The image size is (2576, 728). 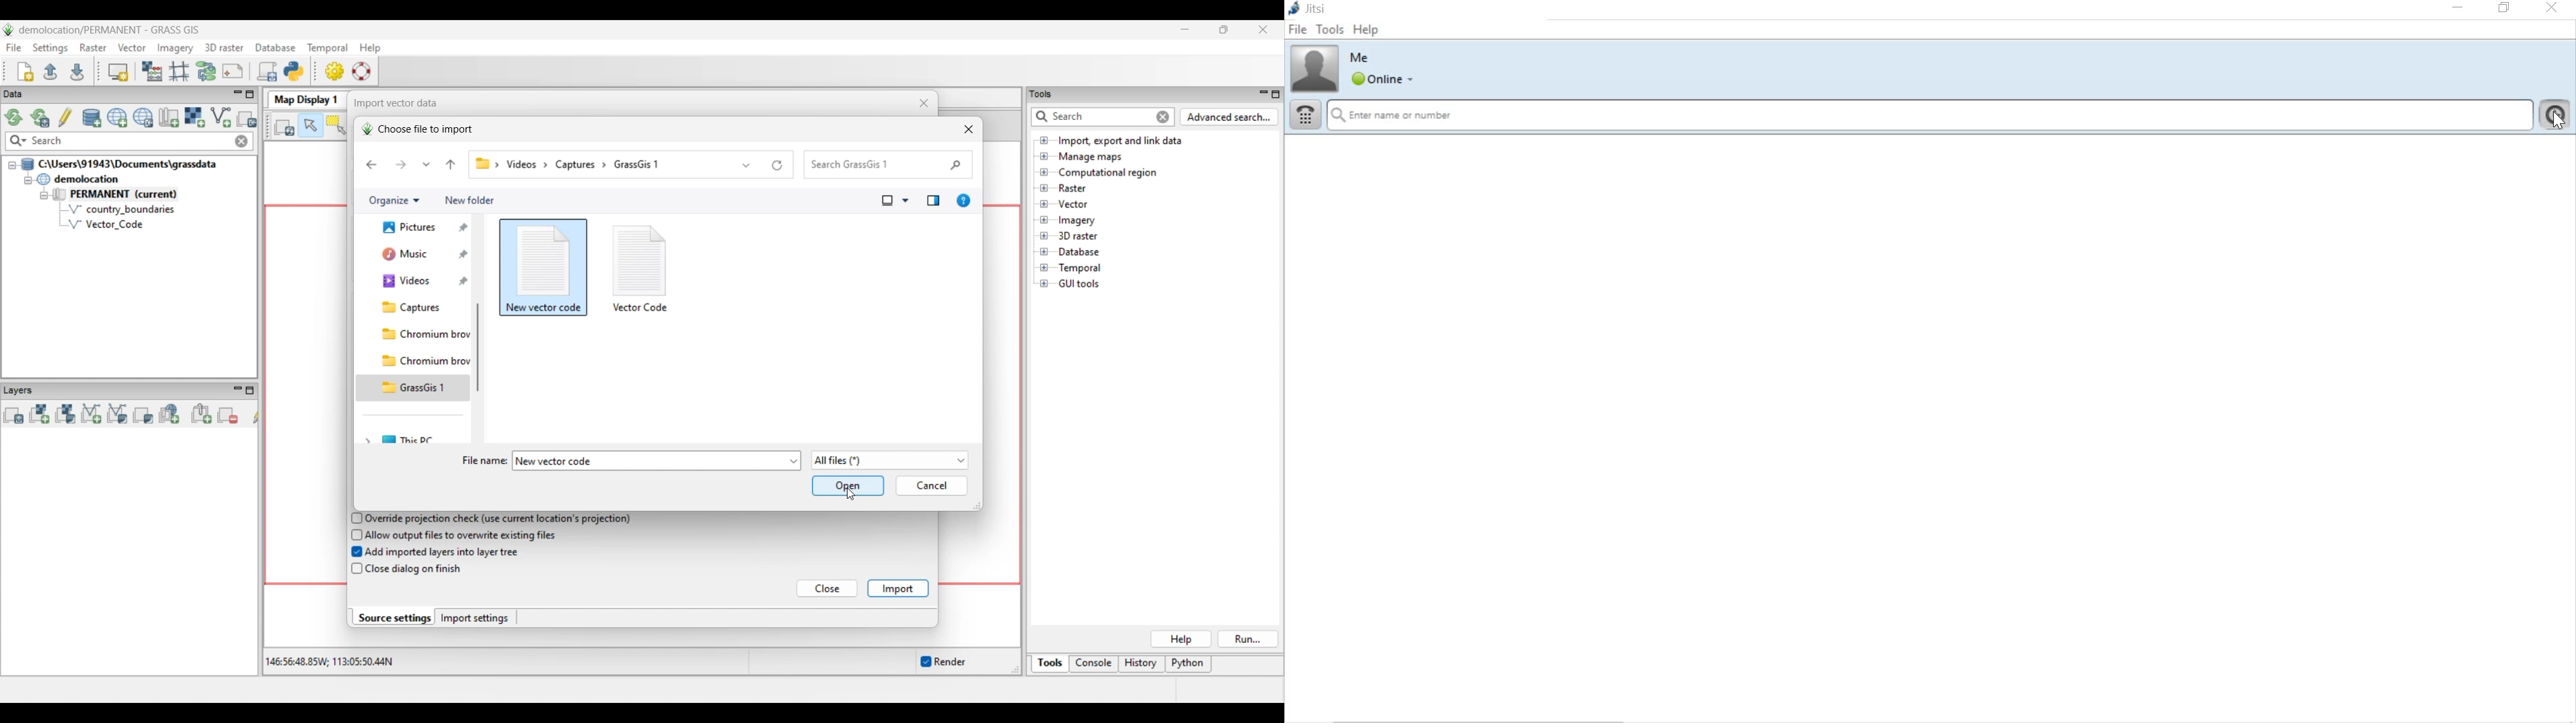 What do you see at coordinates (794, 461) in the screenshot?
I see `File name options` at bounding box center [794, 461].